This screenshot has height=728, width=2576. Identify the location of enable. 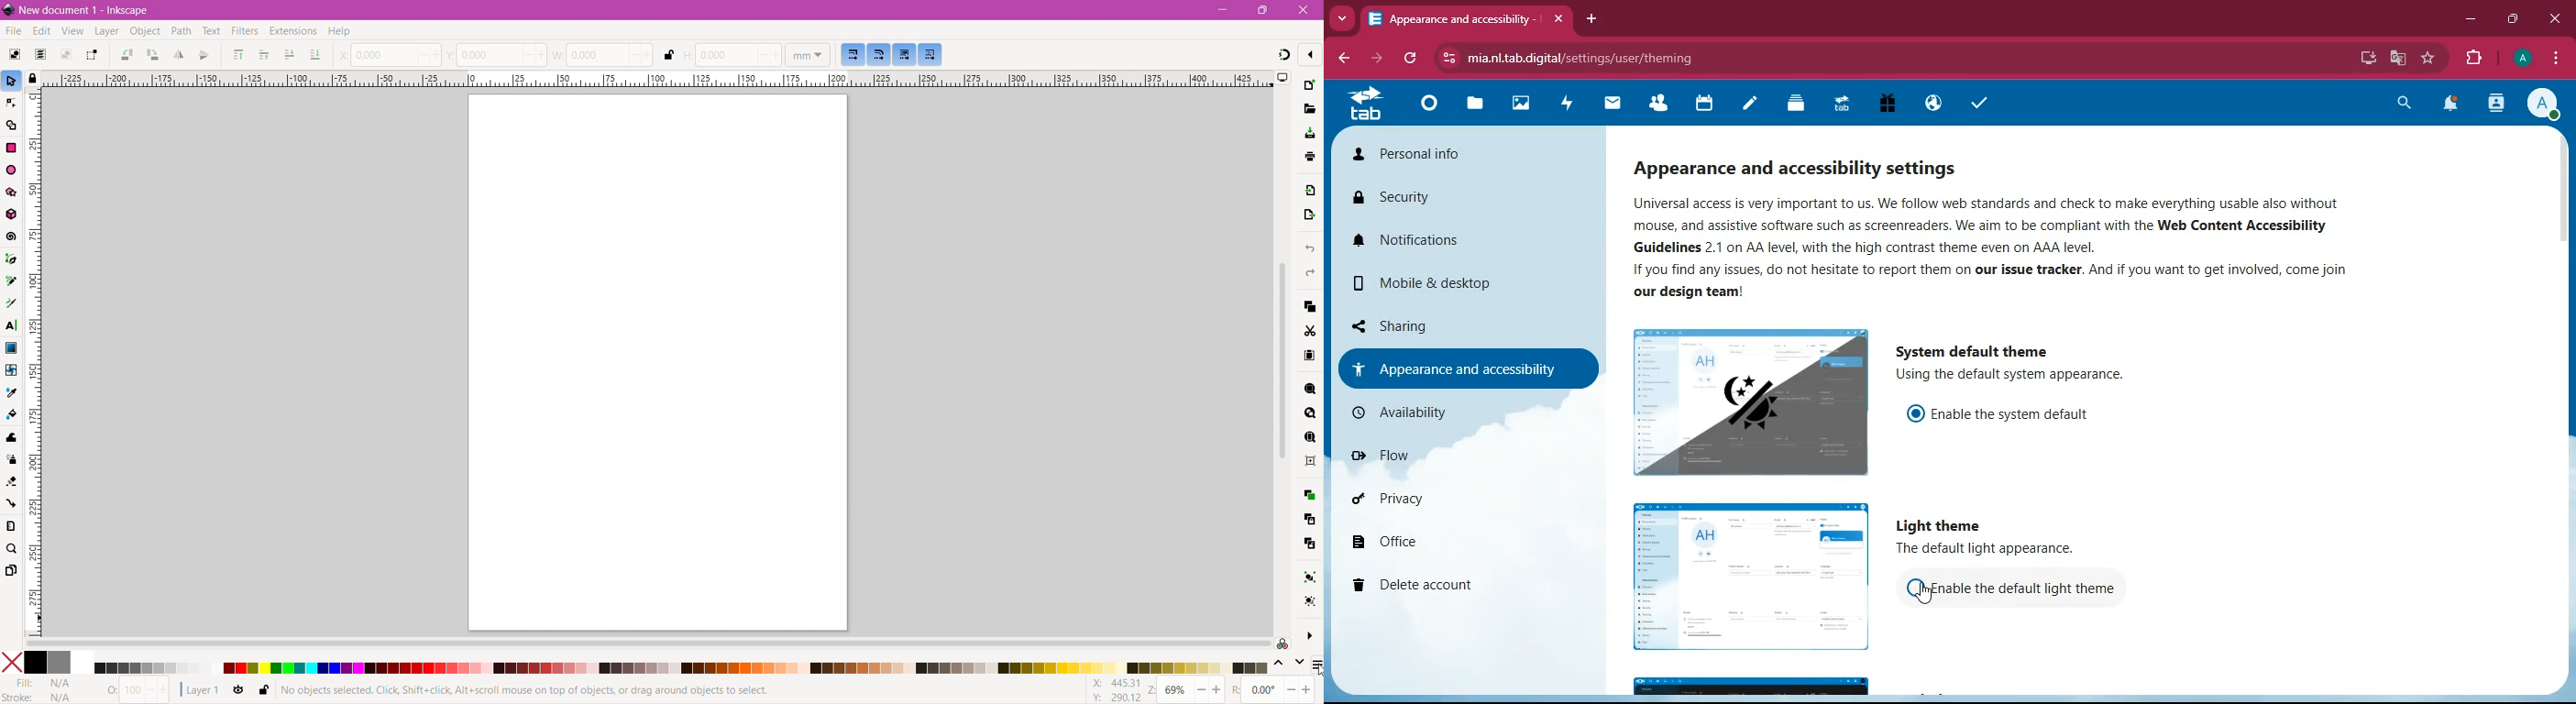
(2032, 588).